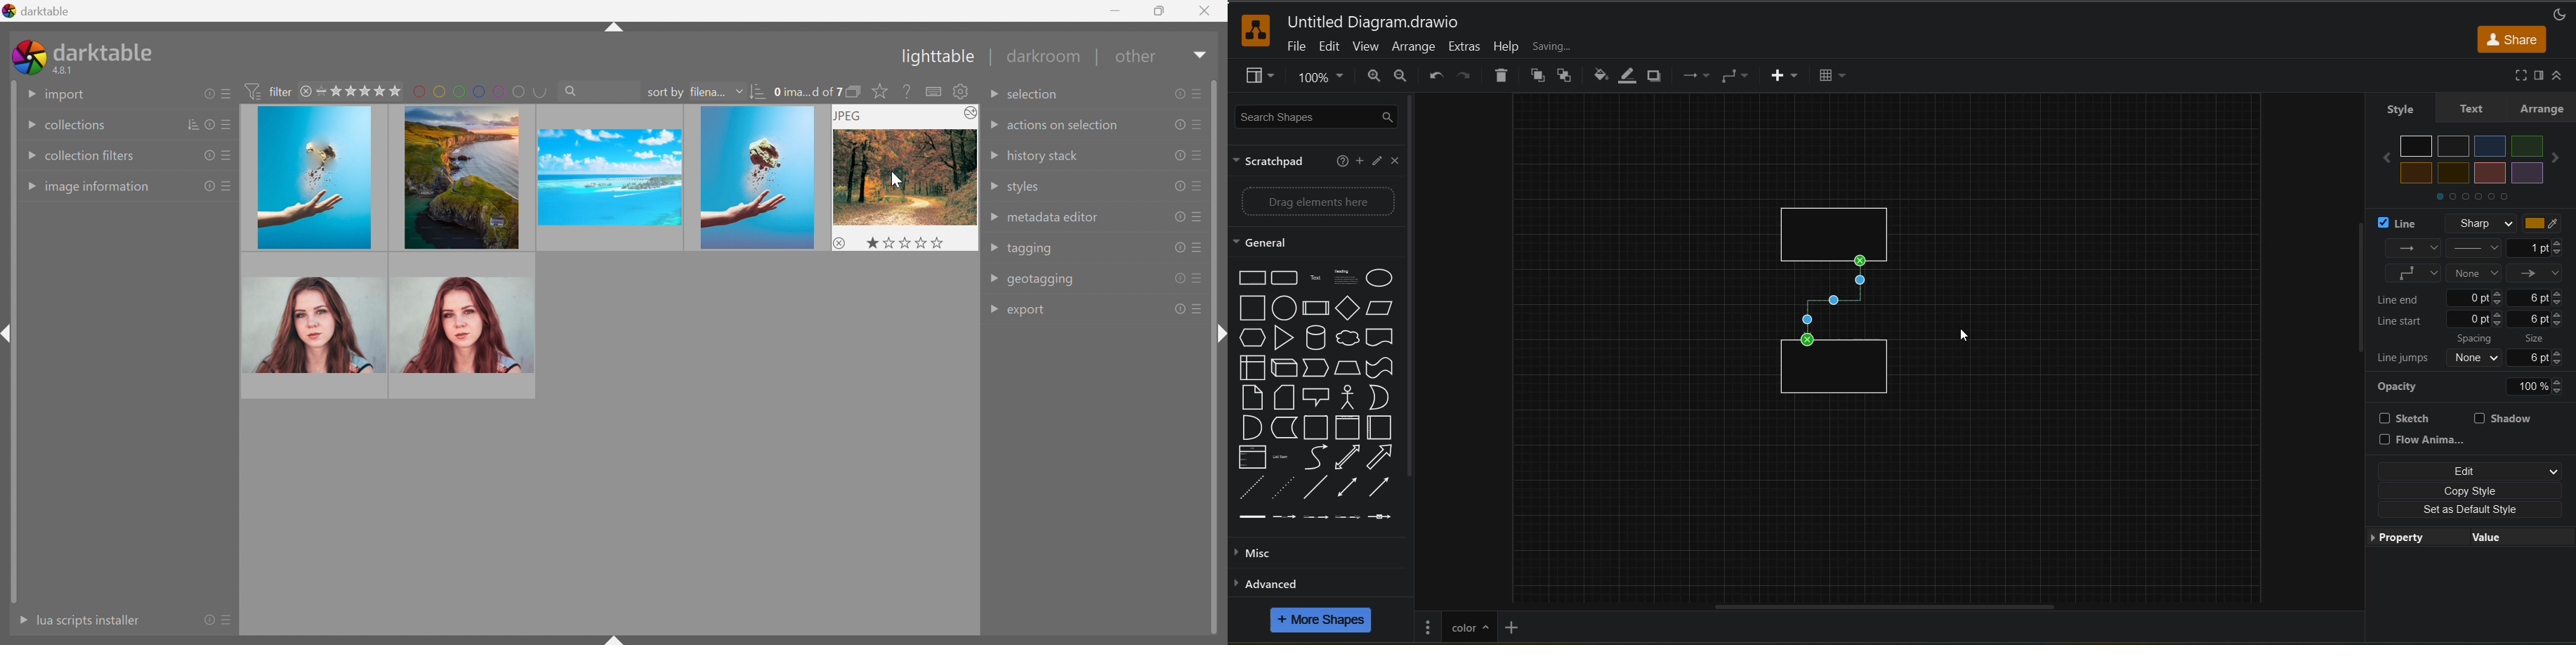  Describe the element at coordinates (2558, 12) in the screenshot. I see `appearance` at that location.